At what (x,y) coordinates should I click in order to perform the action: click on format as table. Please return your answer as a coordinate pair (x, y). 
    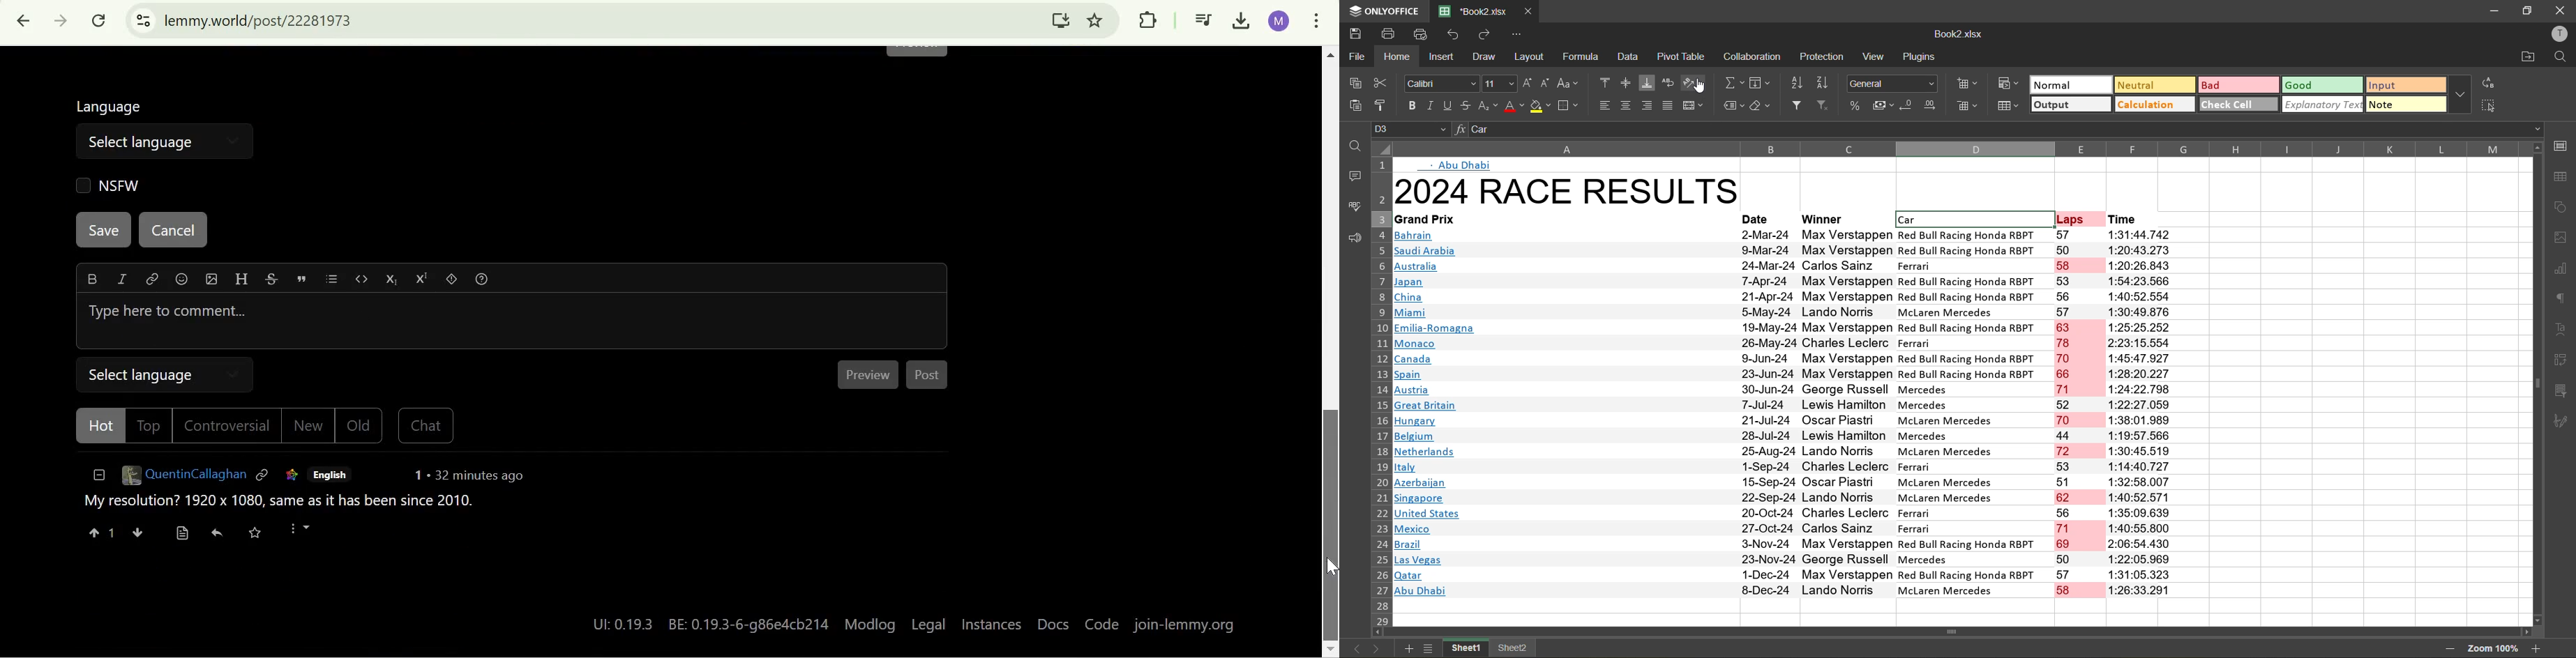
    Looking at the image, I should click on (2009, 106).